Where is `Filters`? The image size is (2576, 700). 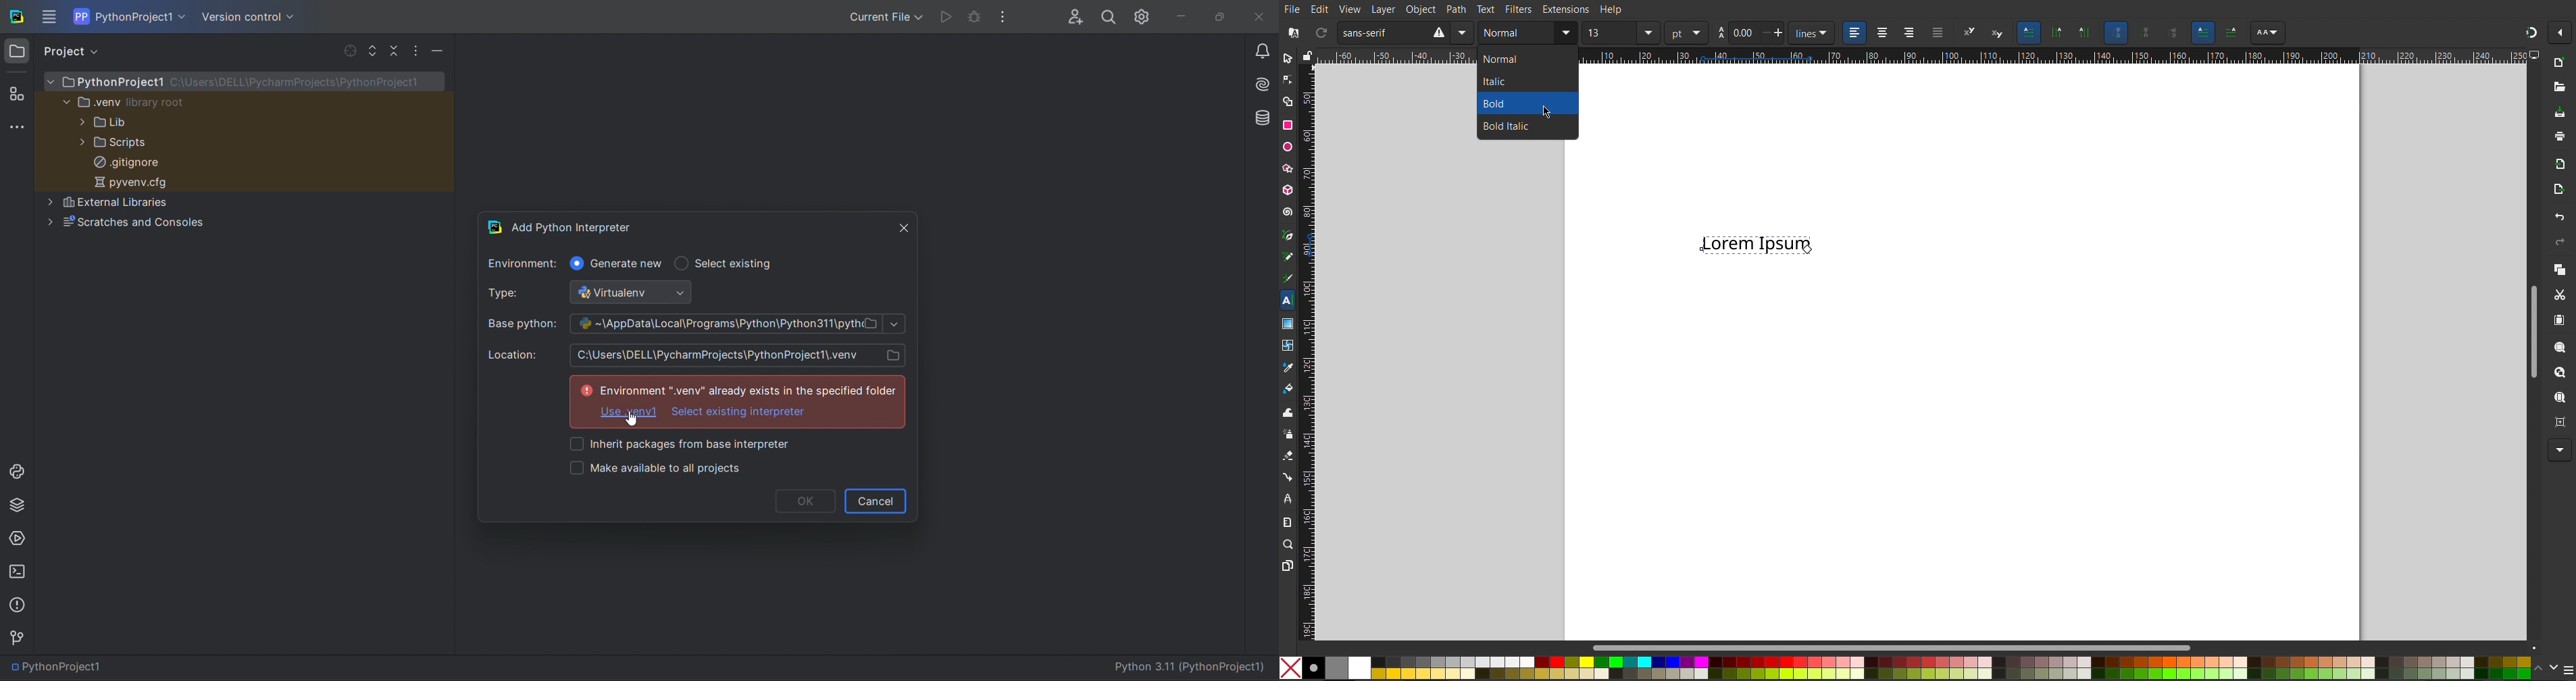
Filters is located at coordinates (1520, 9).